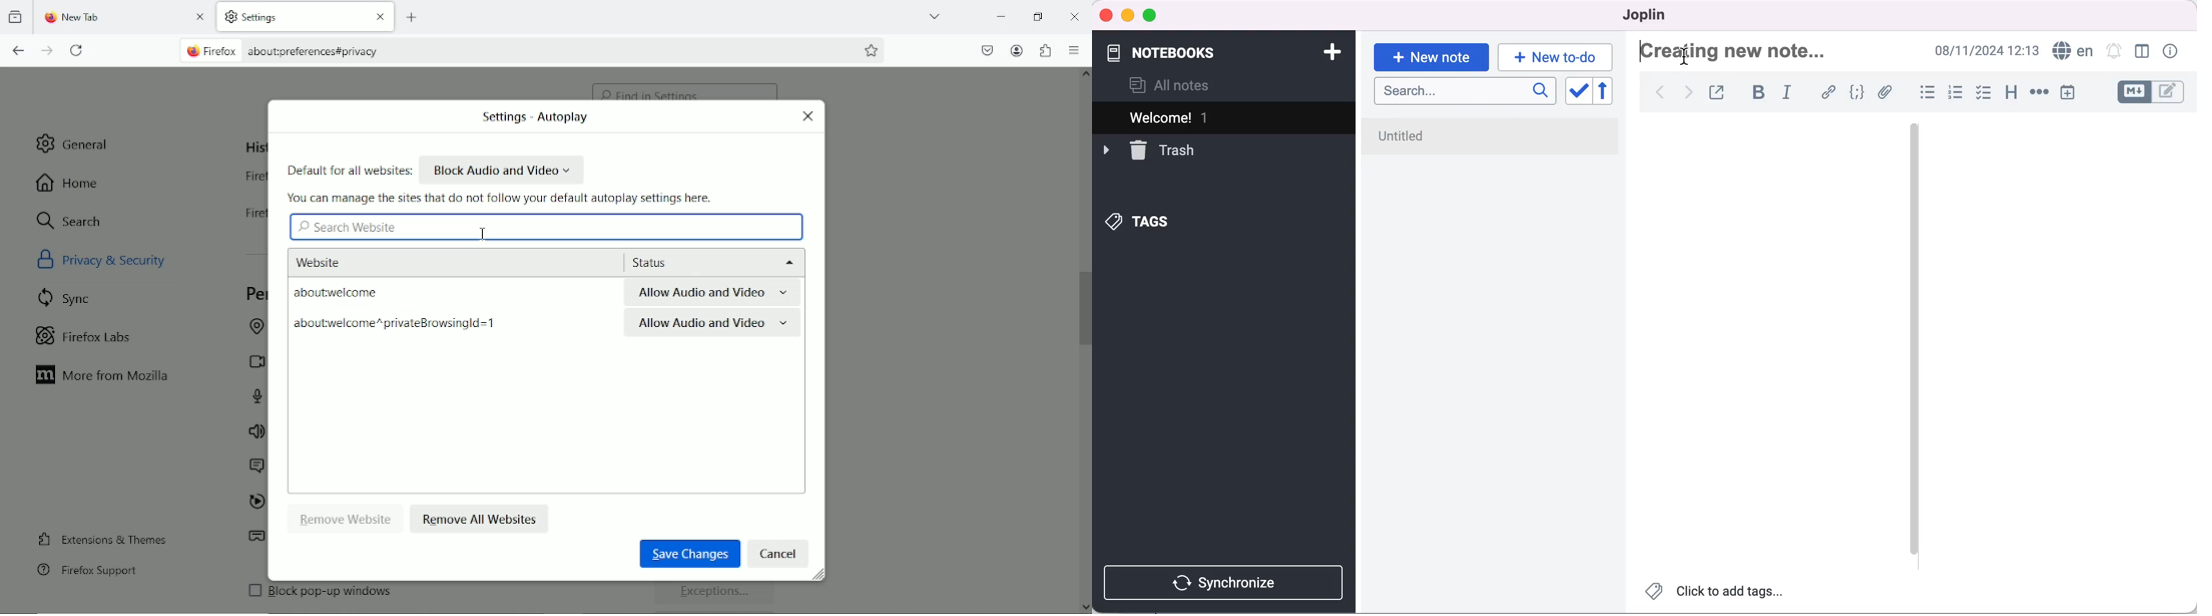 The image size is (2212, 616). I want to click on toggle editors, so click(2154, 92).